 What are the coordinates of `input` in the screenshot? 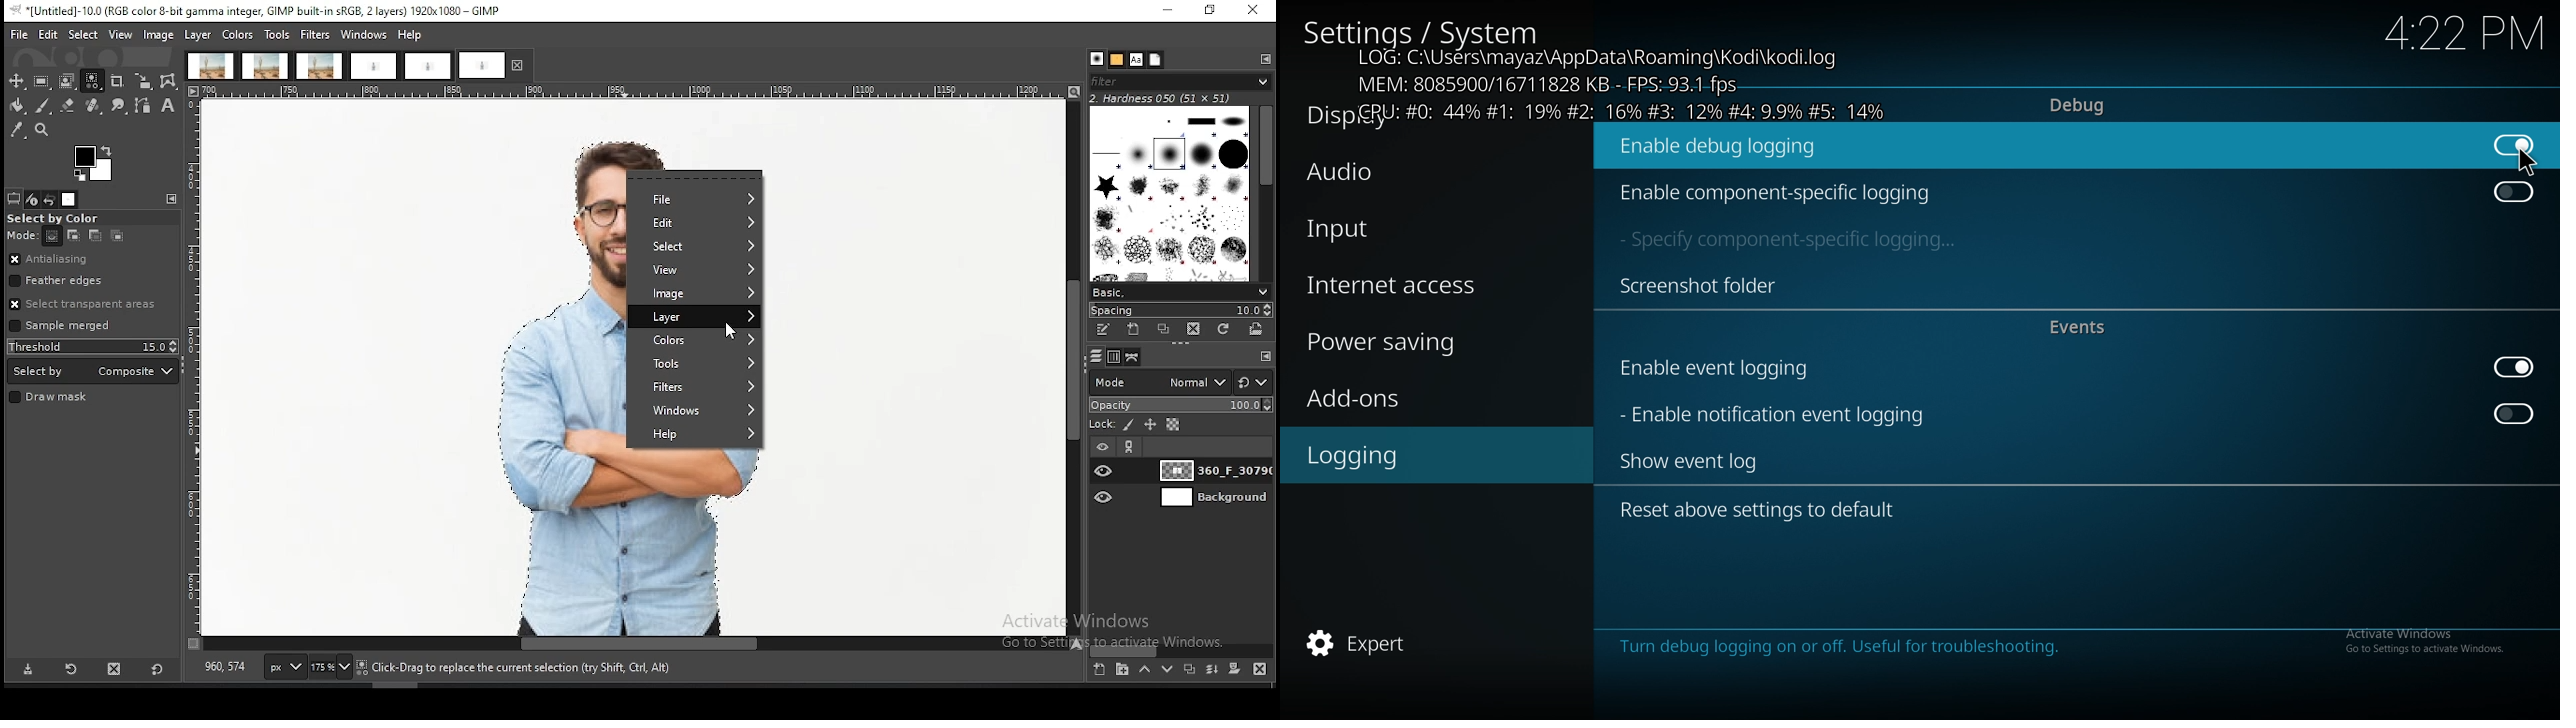 It's located at (1424, 231).